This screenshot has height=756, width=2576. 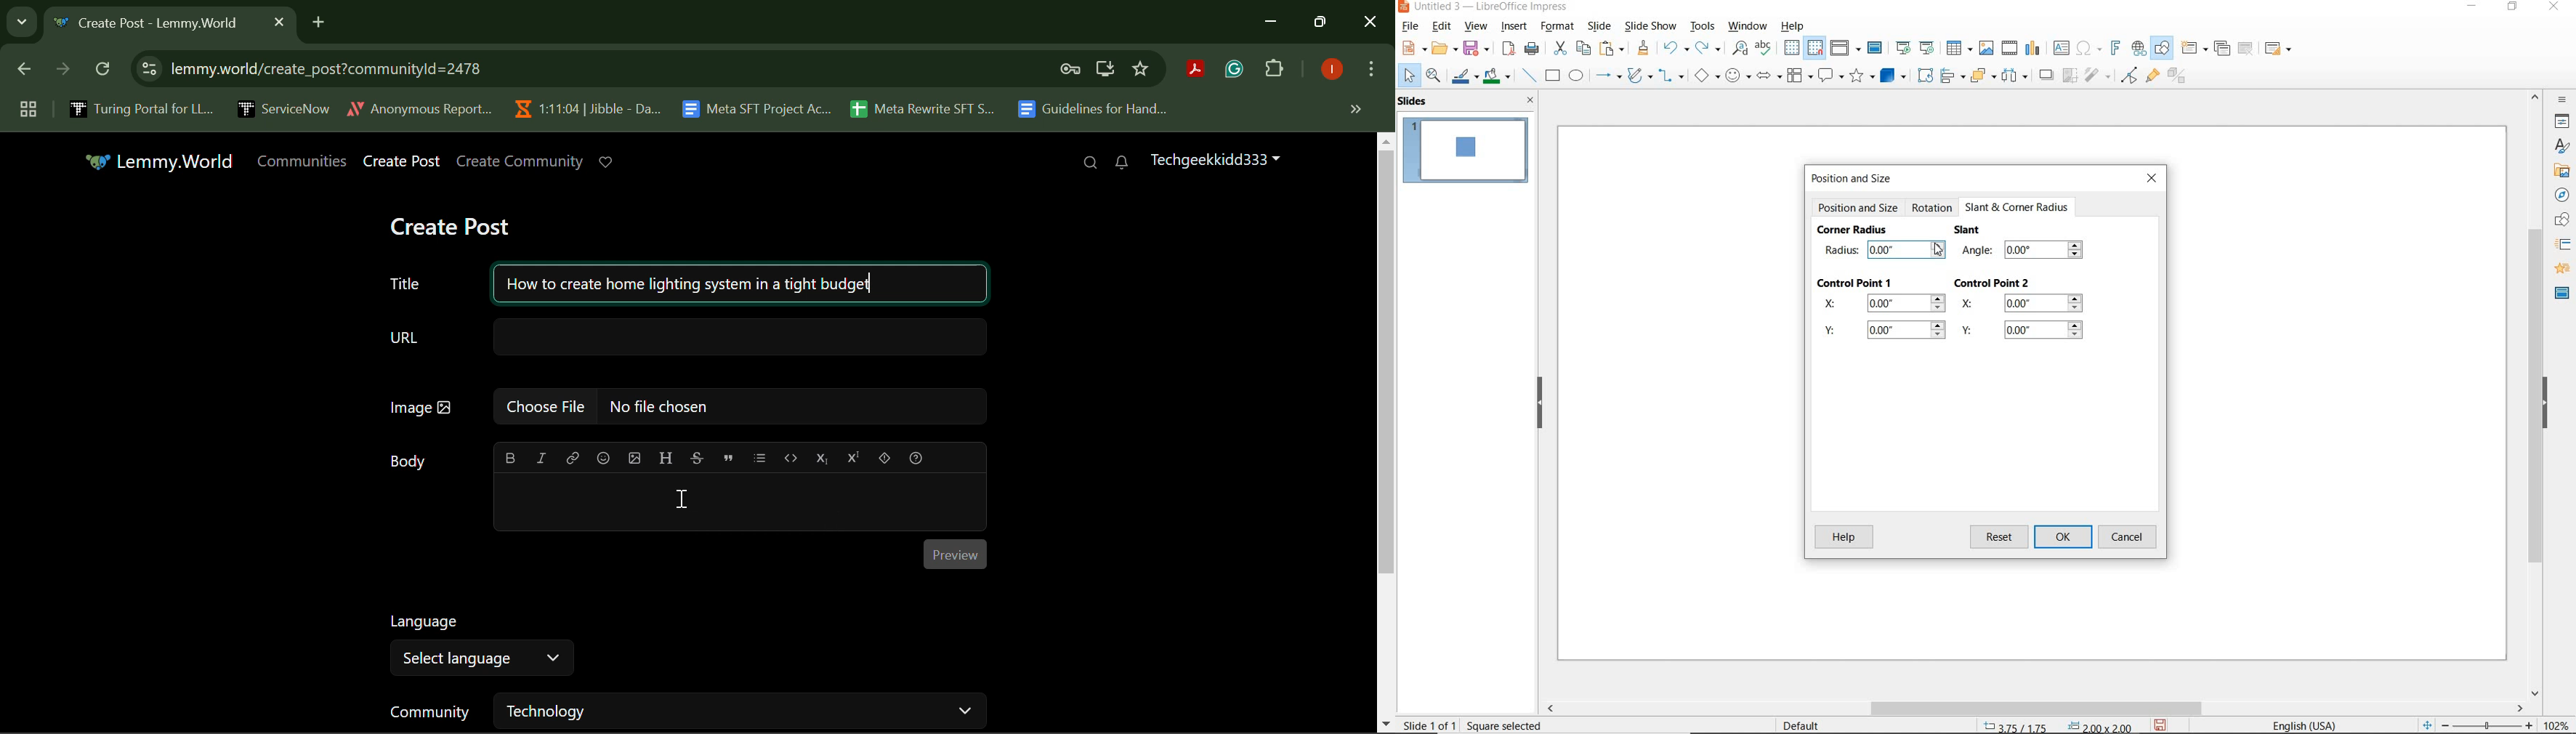 What do you see at coordinates (61, 73) in the screenshot?
I see `Next Page ` at bounding box center [61, 73].